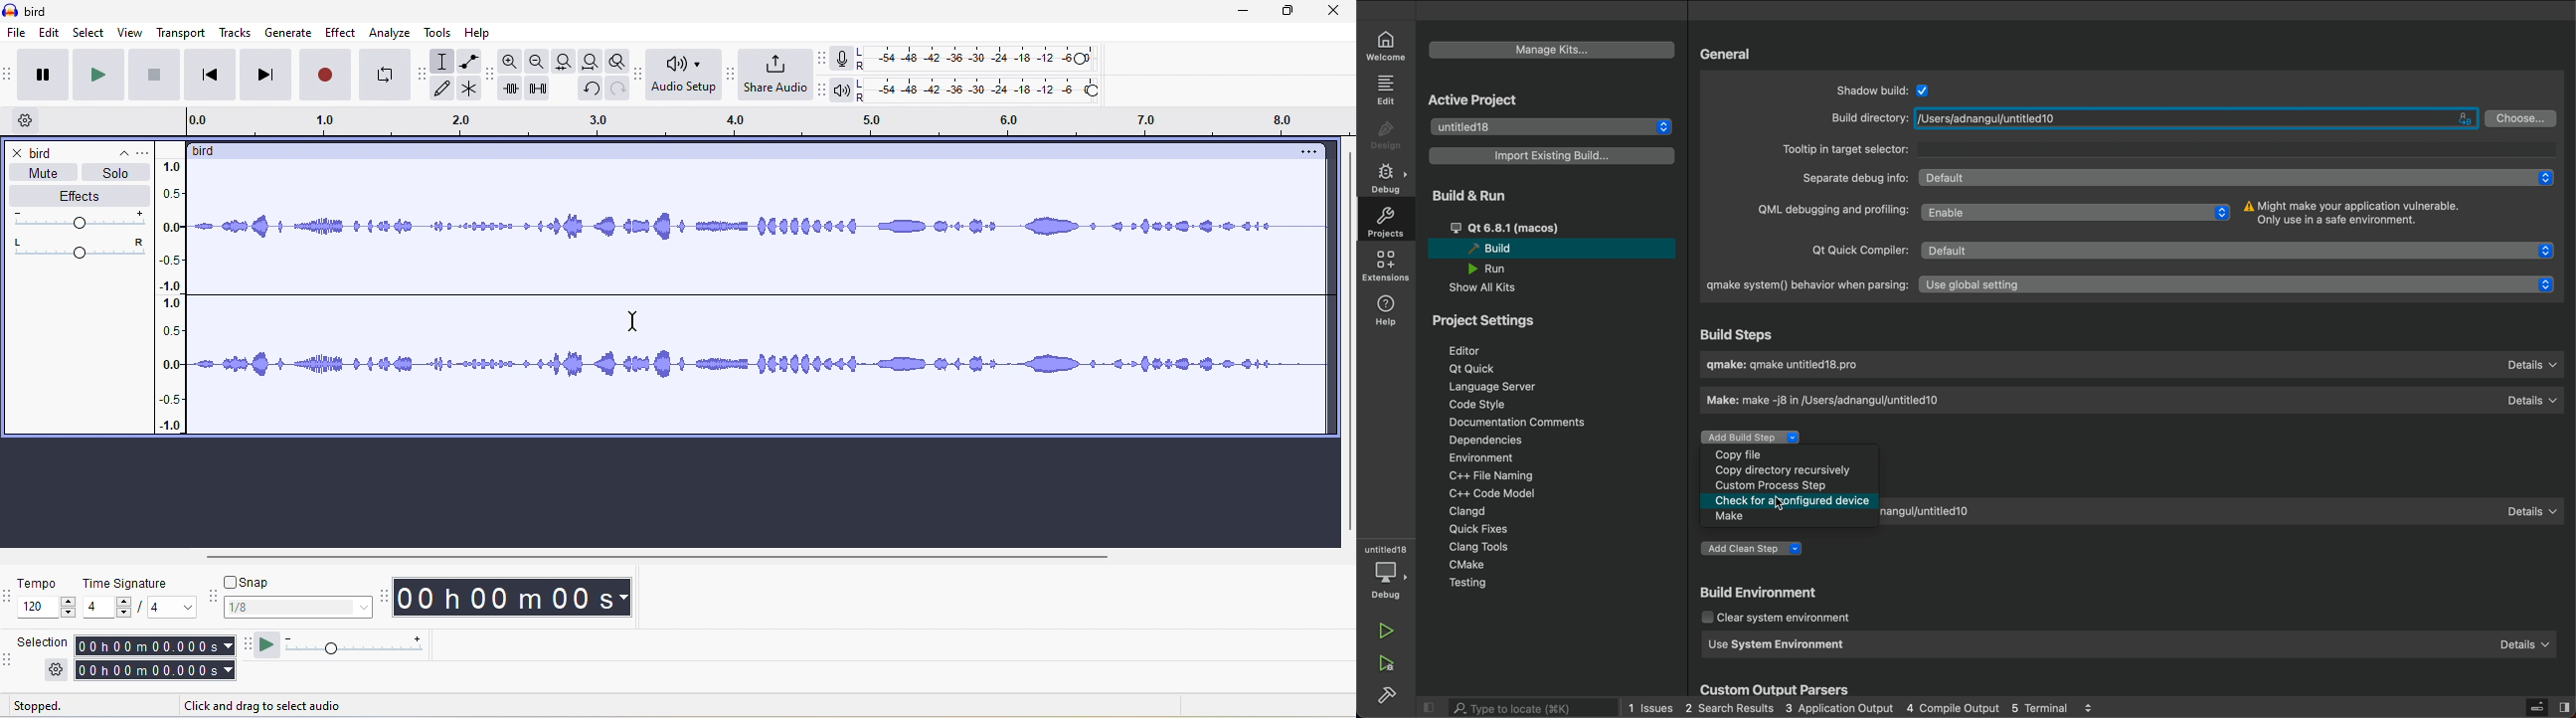  Describe the element at coordinates (289, 33) in the screenshot. I see `generate` at that location.